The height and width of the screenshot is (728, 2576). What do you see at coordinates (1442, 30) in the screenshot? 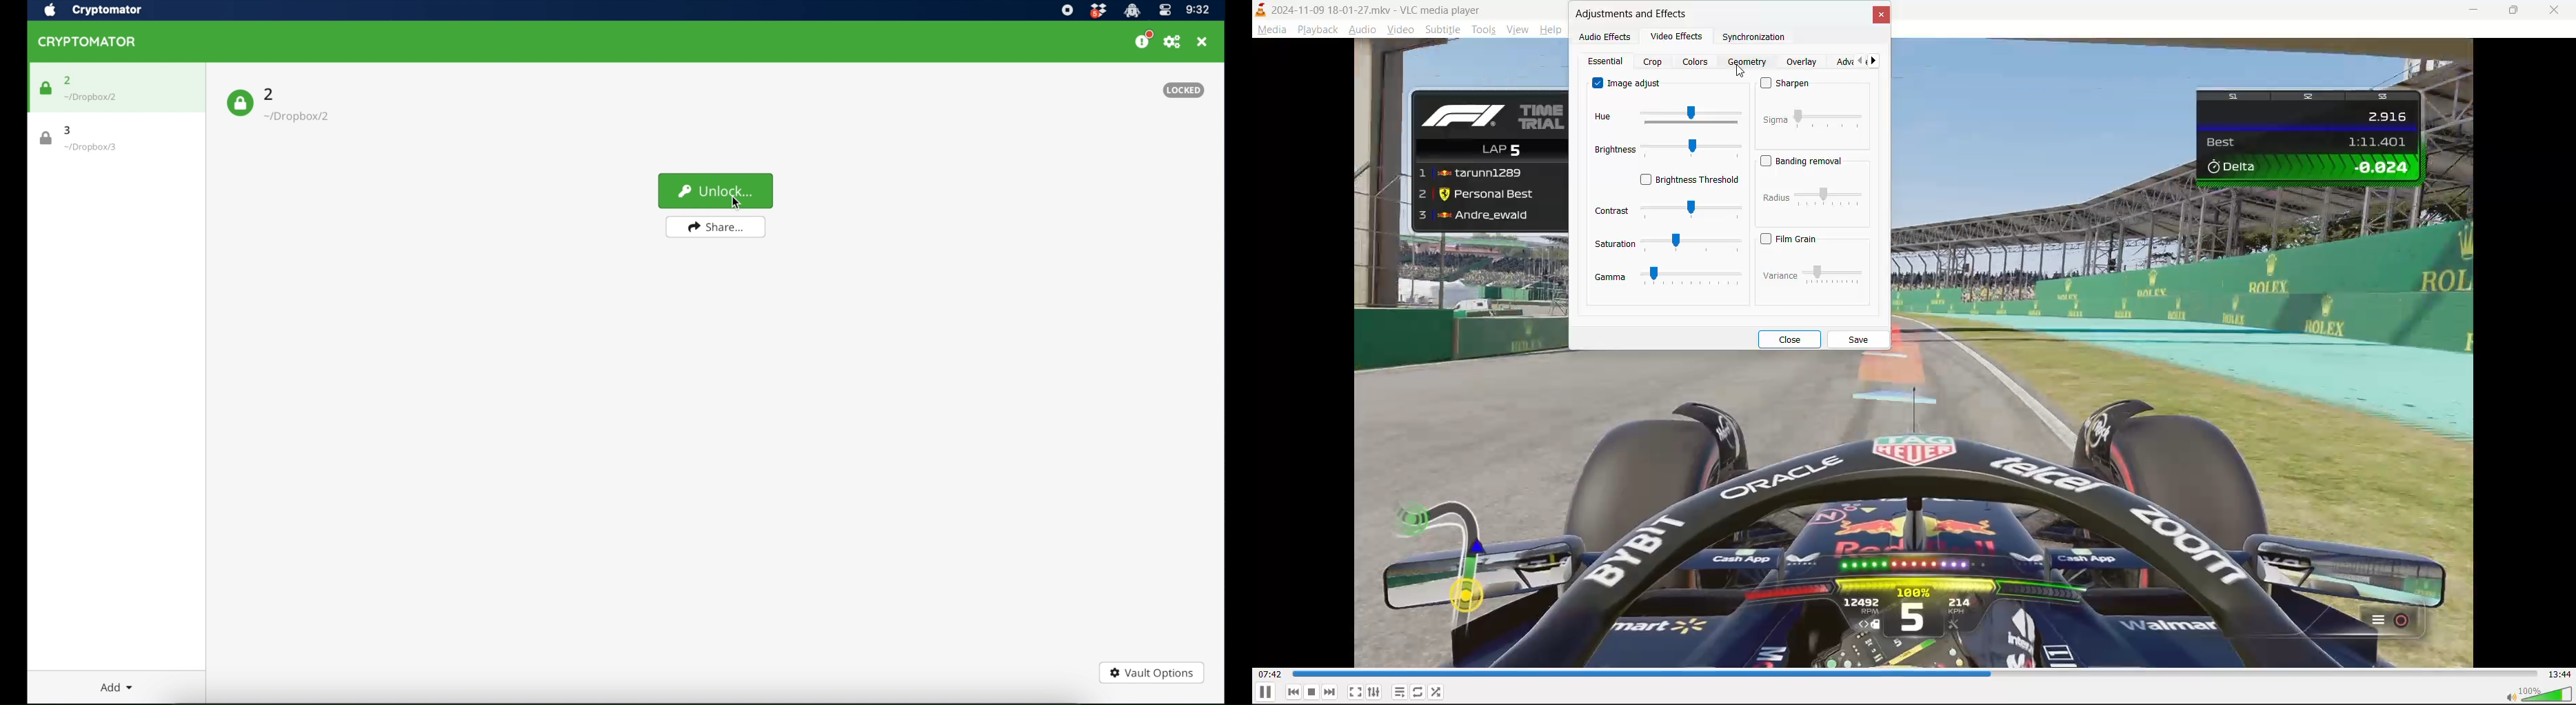
I see `subtitle` at bounding box center [1442, 30].